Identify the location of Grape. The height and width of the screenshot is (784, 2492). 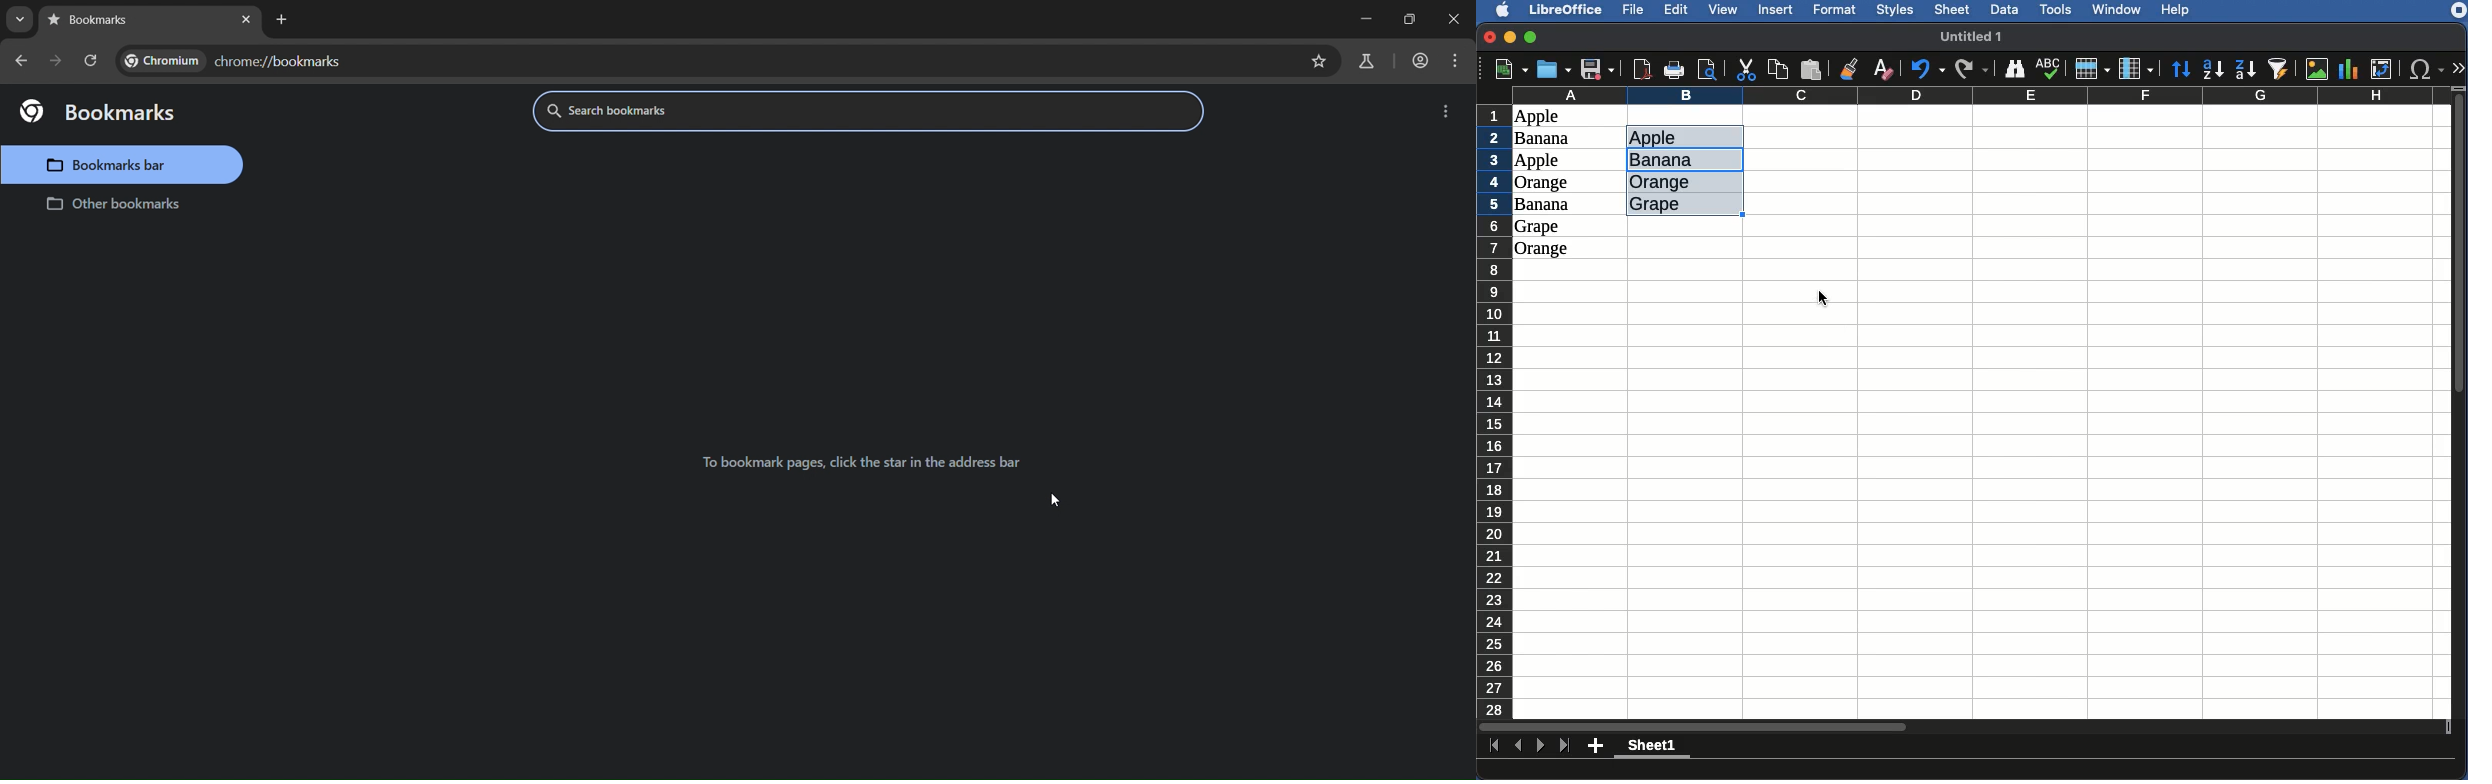
(1539, 227).